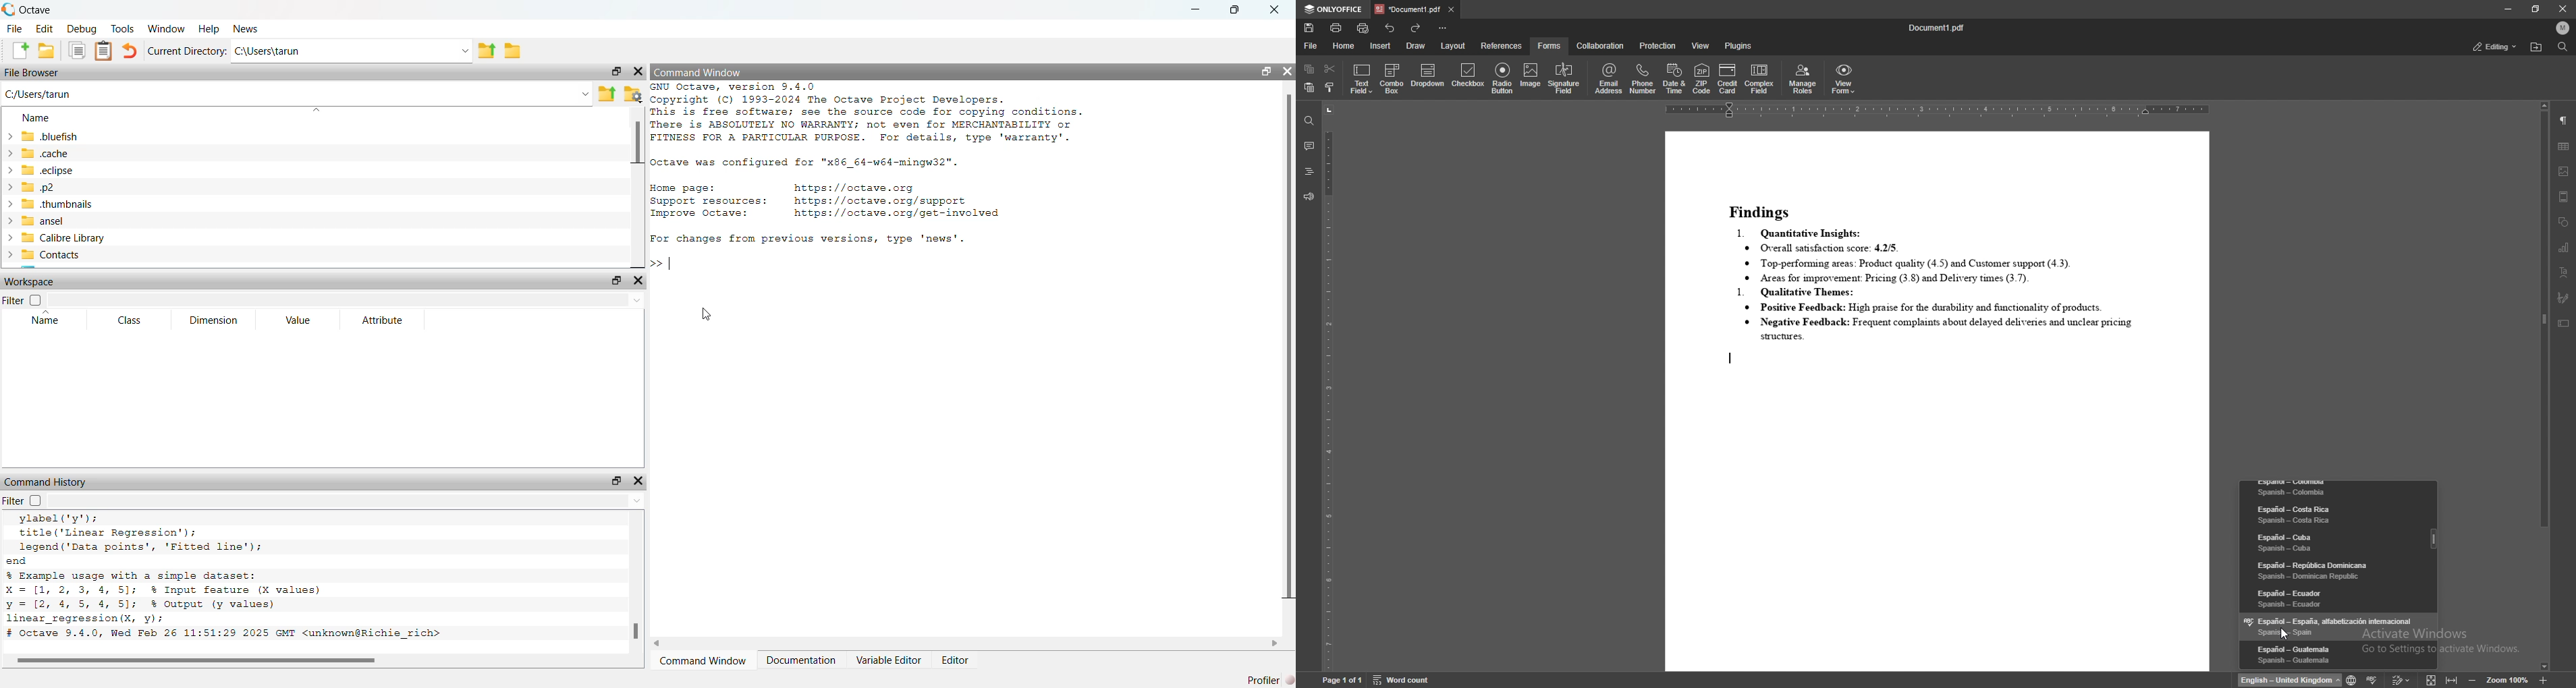 The image size is (2576, 700). Describe the element at coordinates (1308, 120) in the screenshot. I see `find` at that location.